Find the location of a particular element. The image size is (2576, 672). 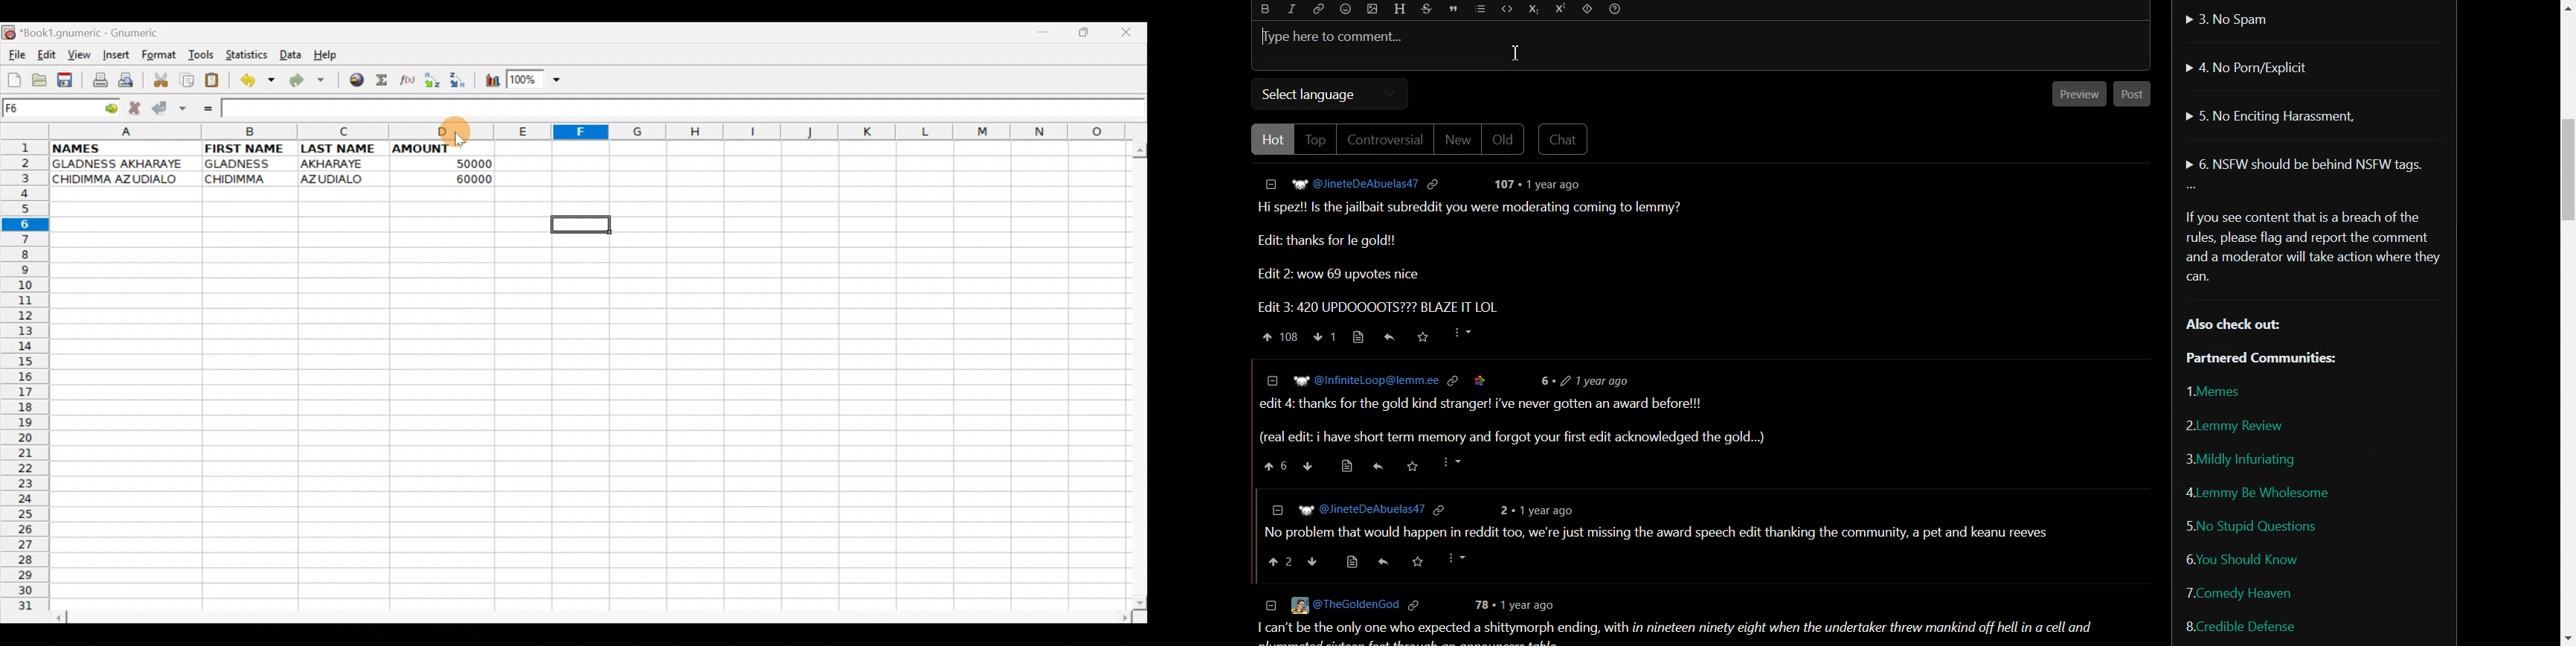

View is located at coordinates (80, 54).